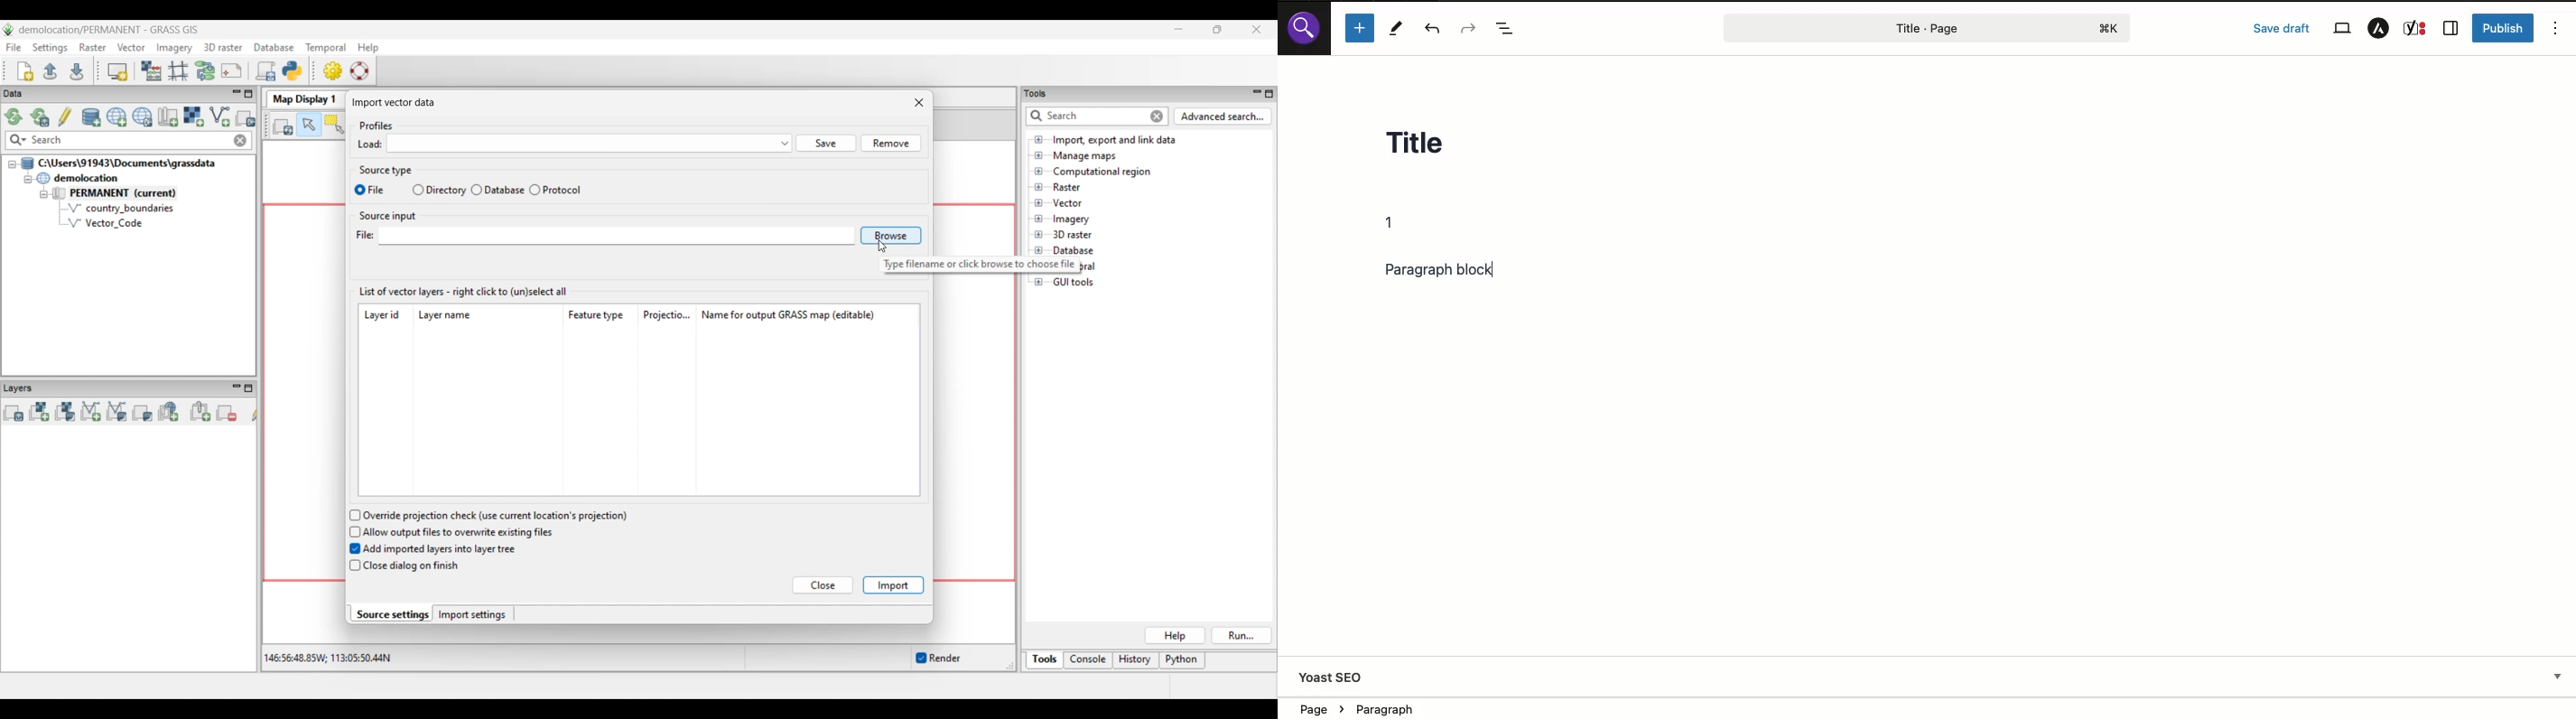 This screenshot has width=2576, height=728. What do you see at coordinates (1507, 28) in the screenshot?
I see `Document overview` at bounding box center [1507, 28].